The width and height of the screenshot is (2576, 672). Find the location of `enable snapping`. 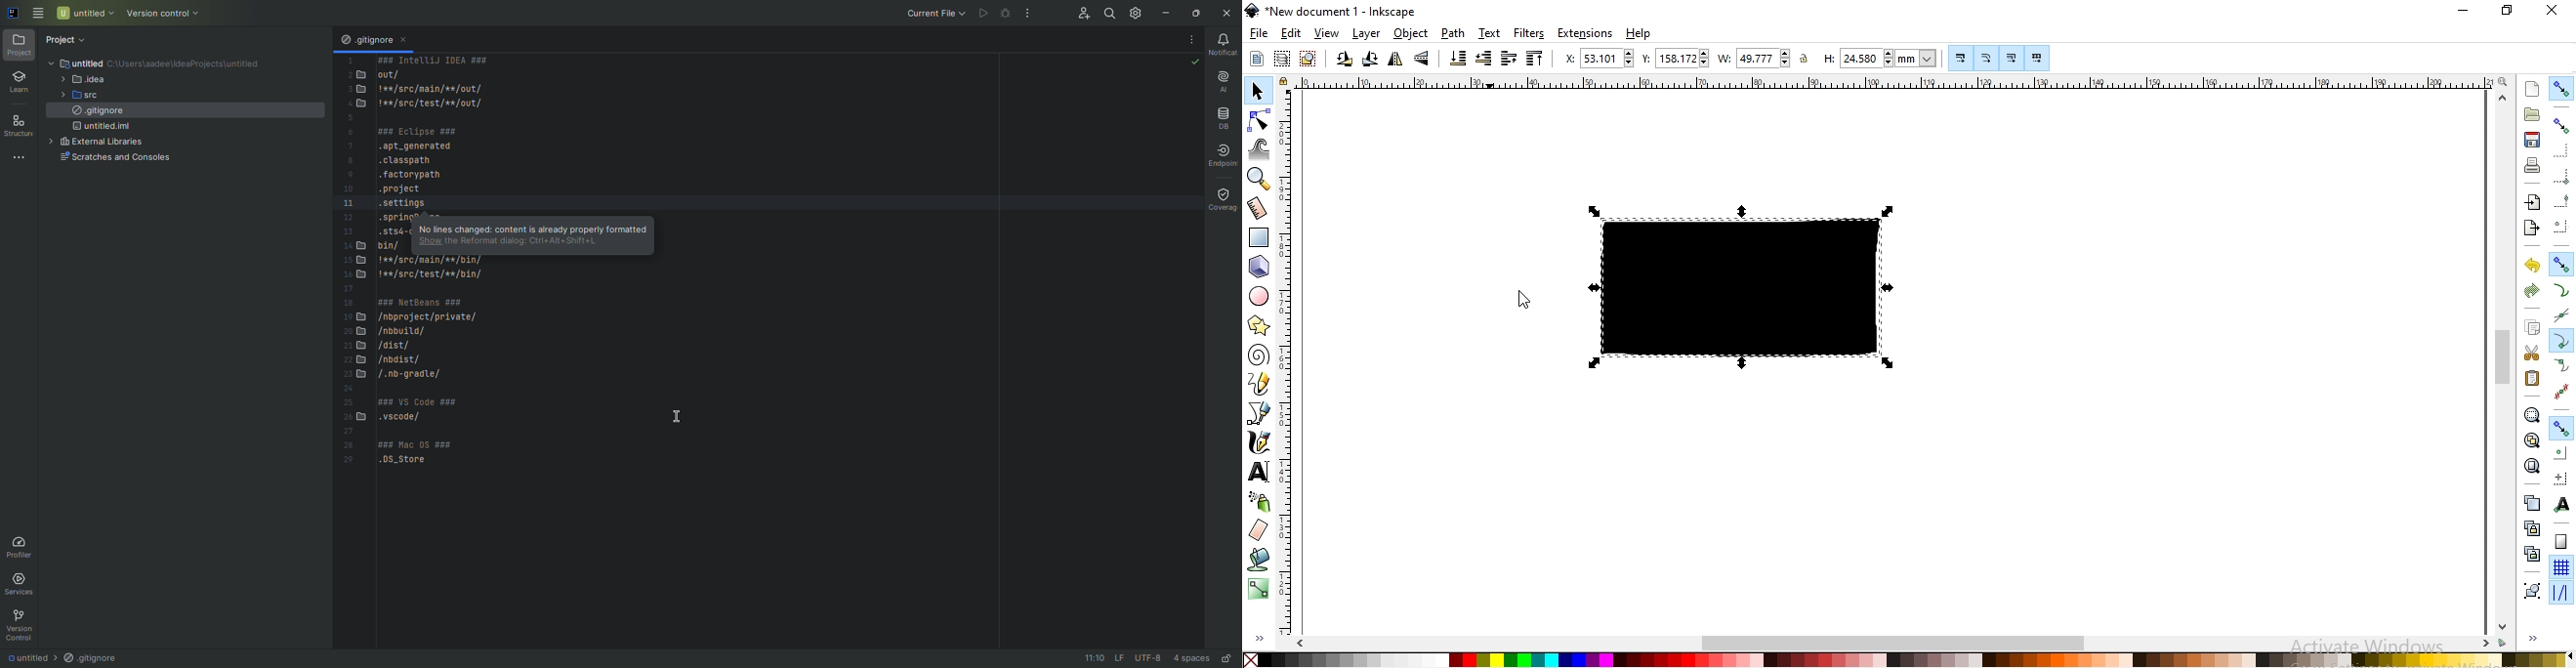

enable snapping is located at coordinates (2561, 89).